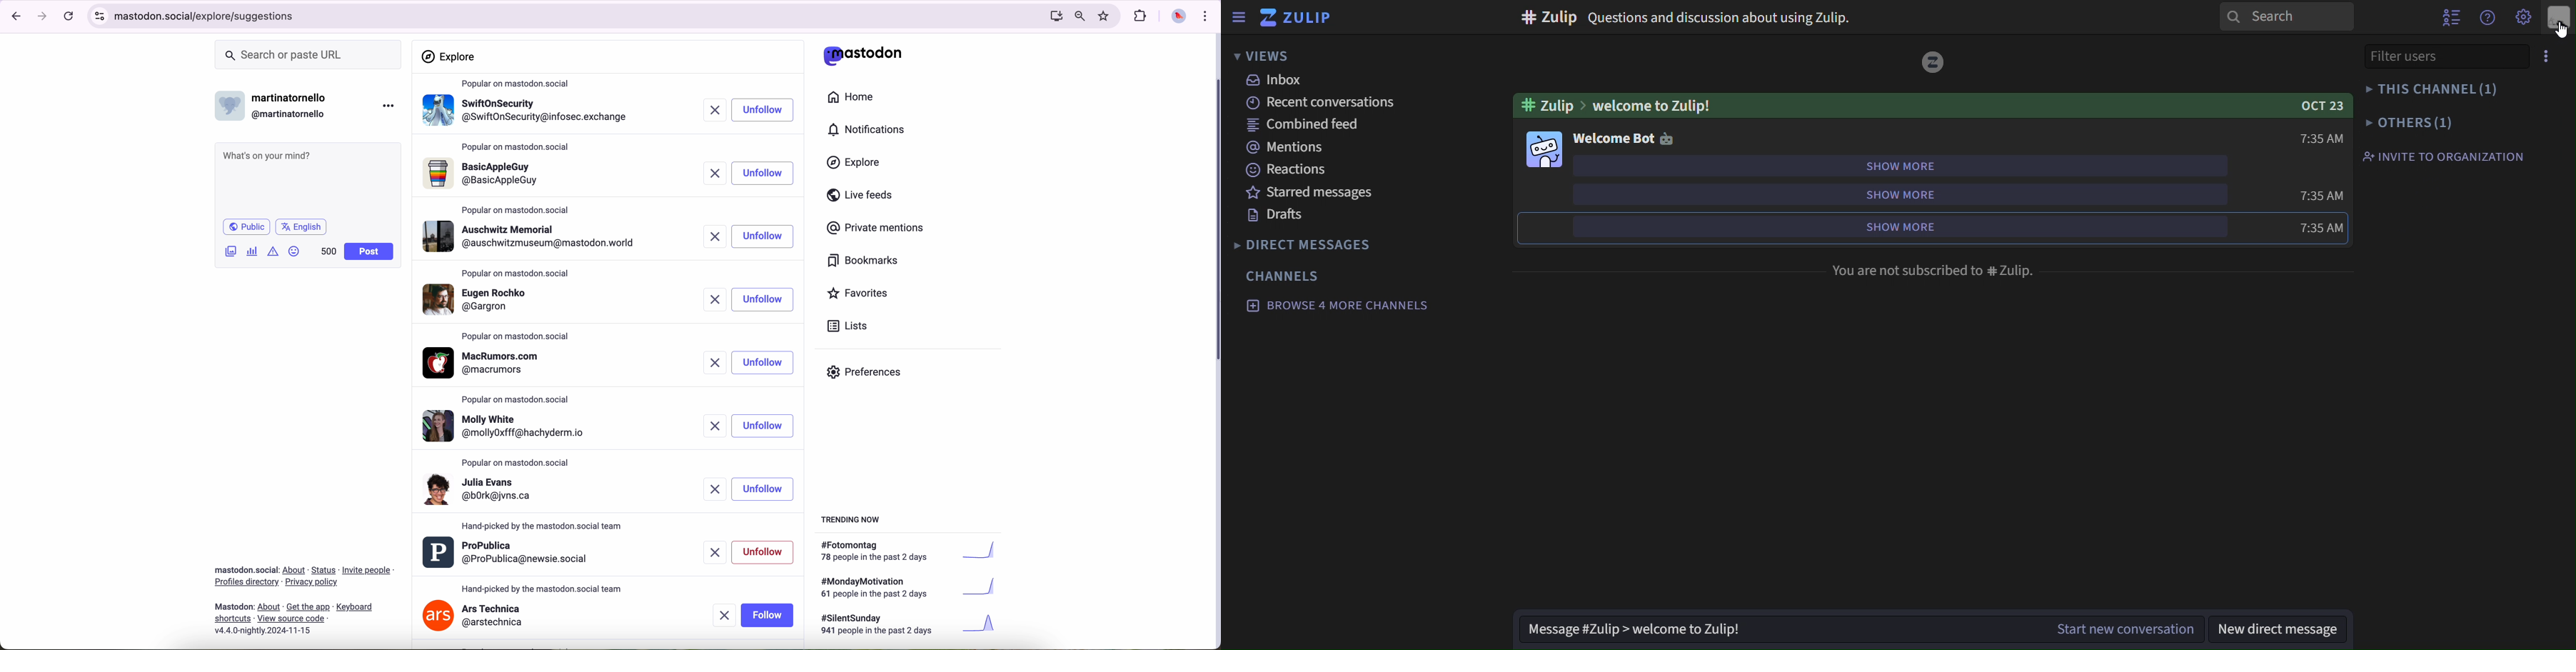 The image size is (2576, 672). I want to click on personal menu, so click(2560, 18).